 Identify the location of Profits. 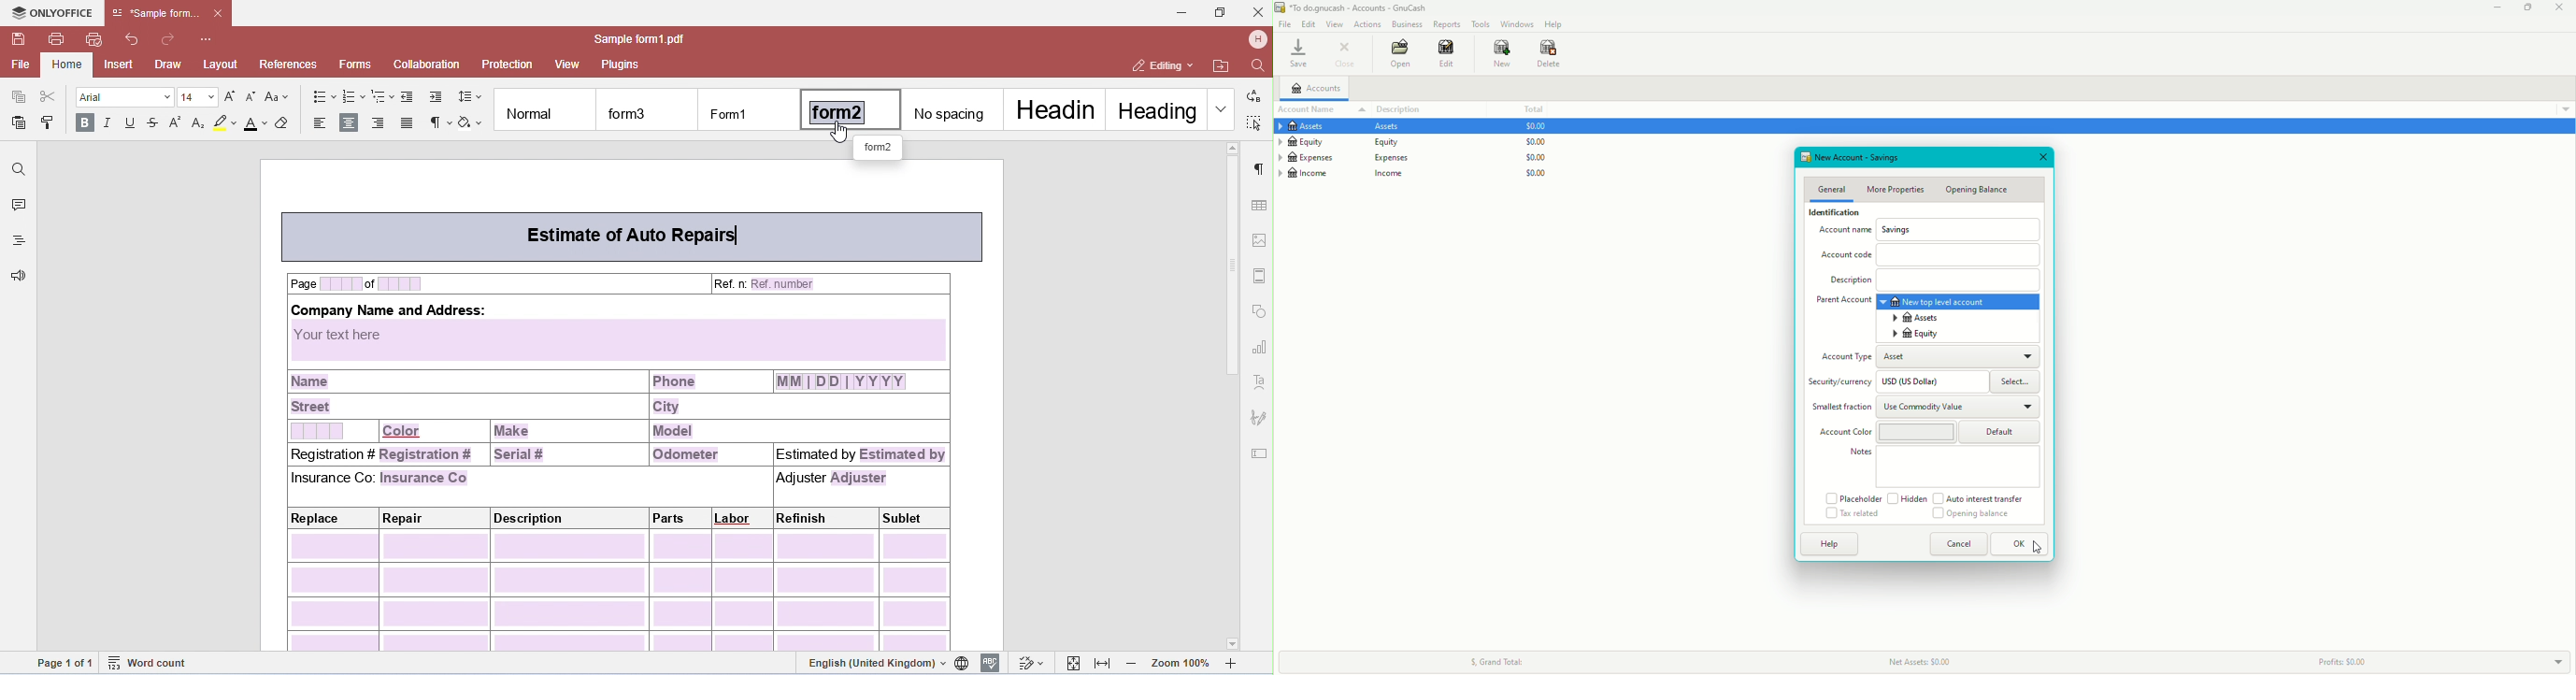
(2340, 661).